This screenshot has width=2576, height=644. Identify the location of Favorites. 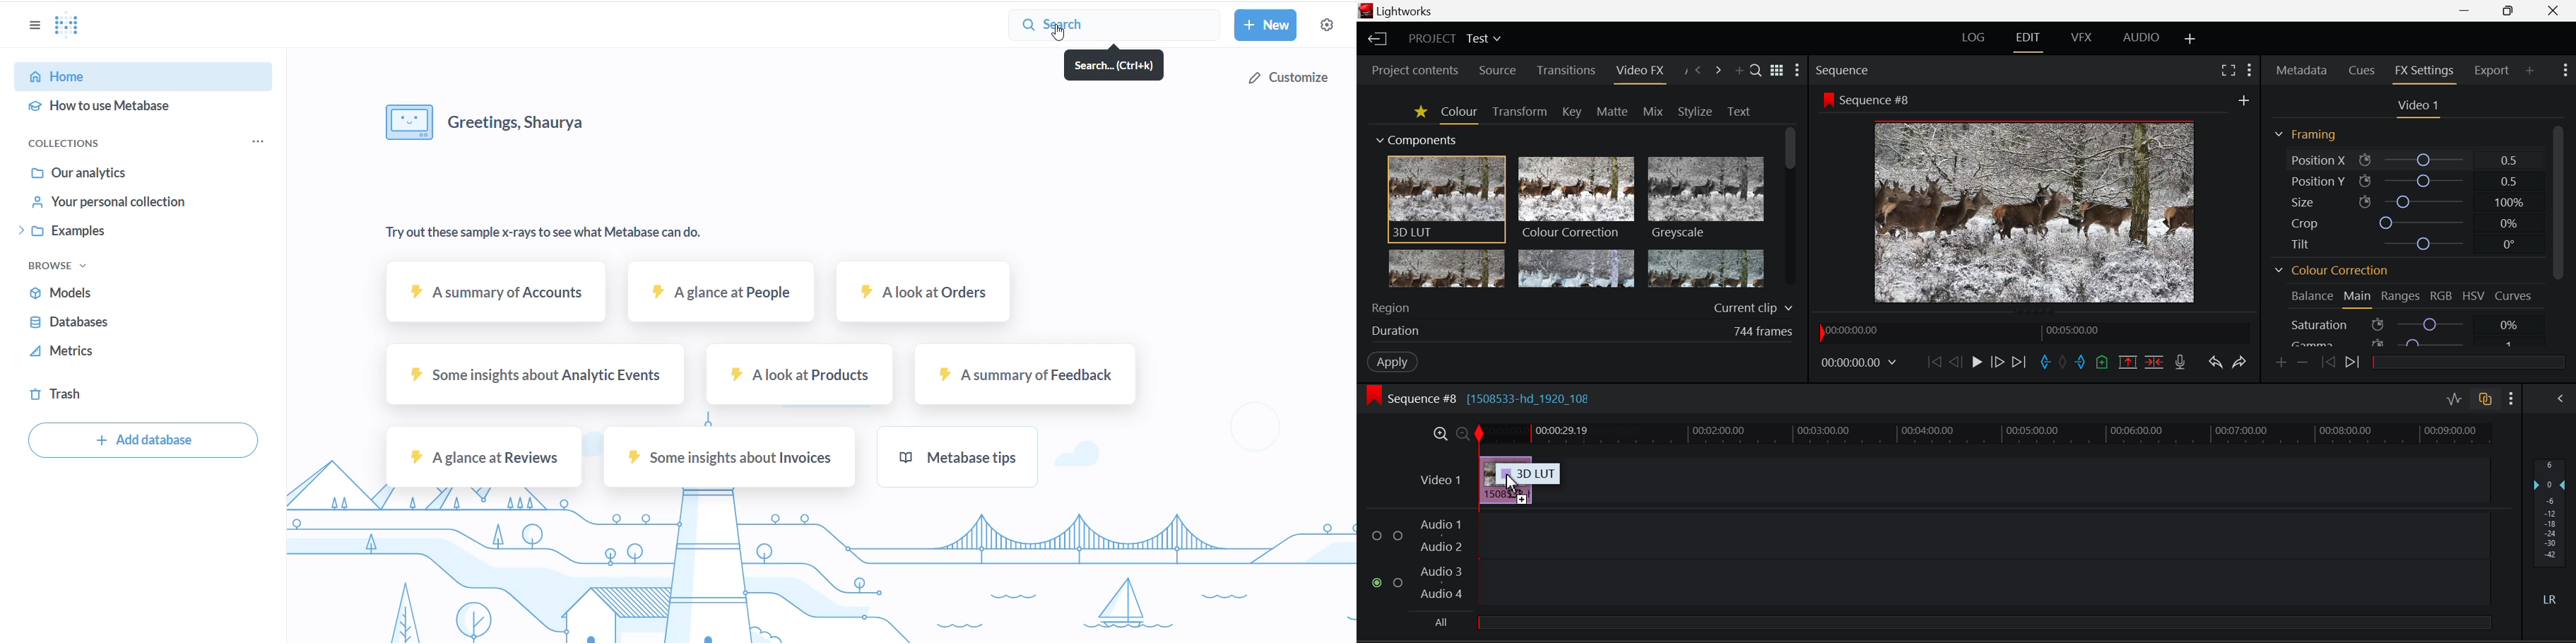
(1421, 113).